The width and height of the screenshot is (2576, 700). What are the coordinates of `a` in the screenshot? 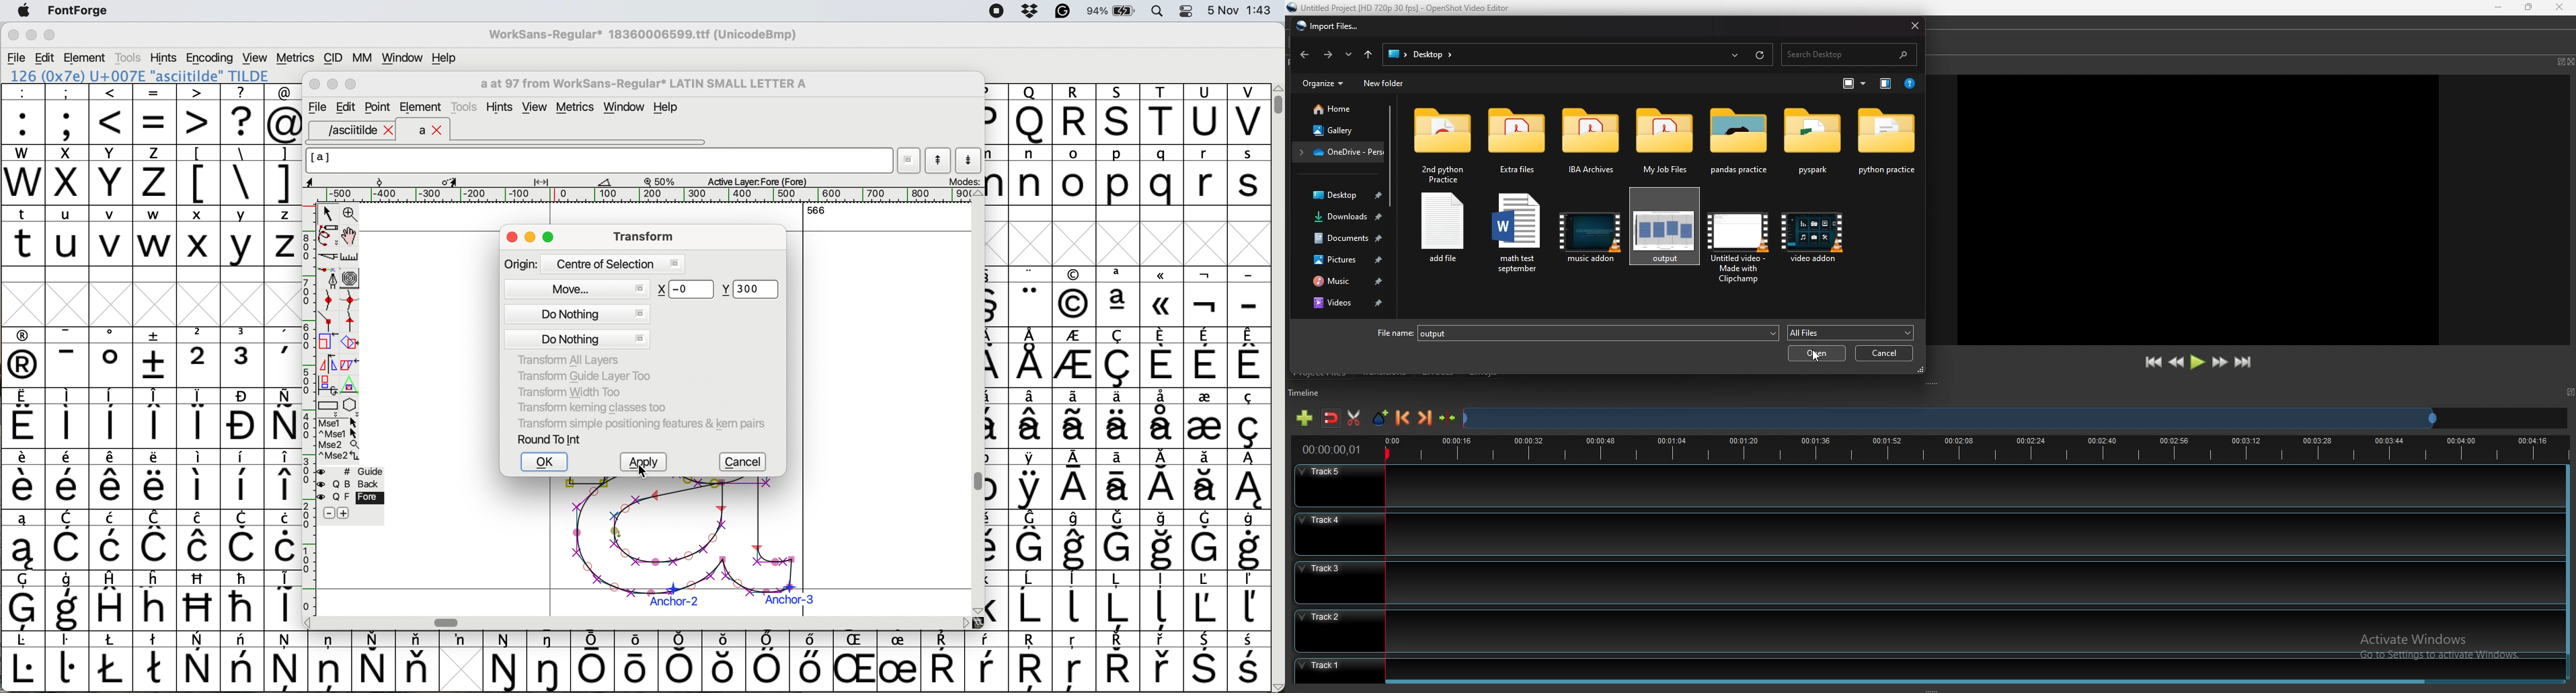 It's located at (431, 131).